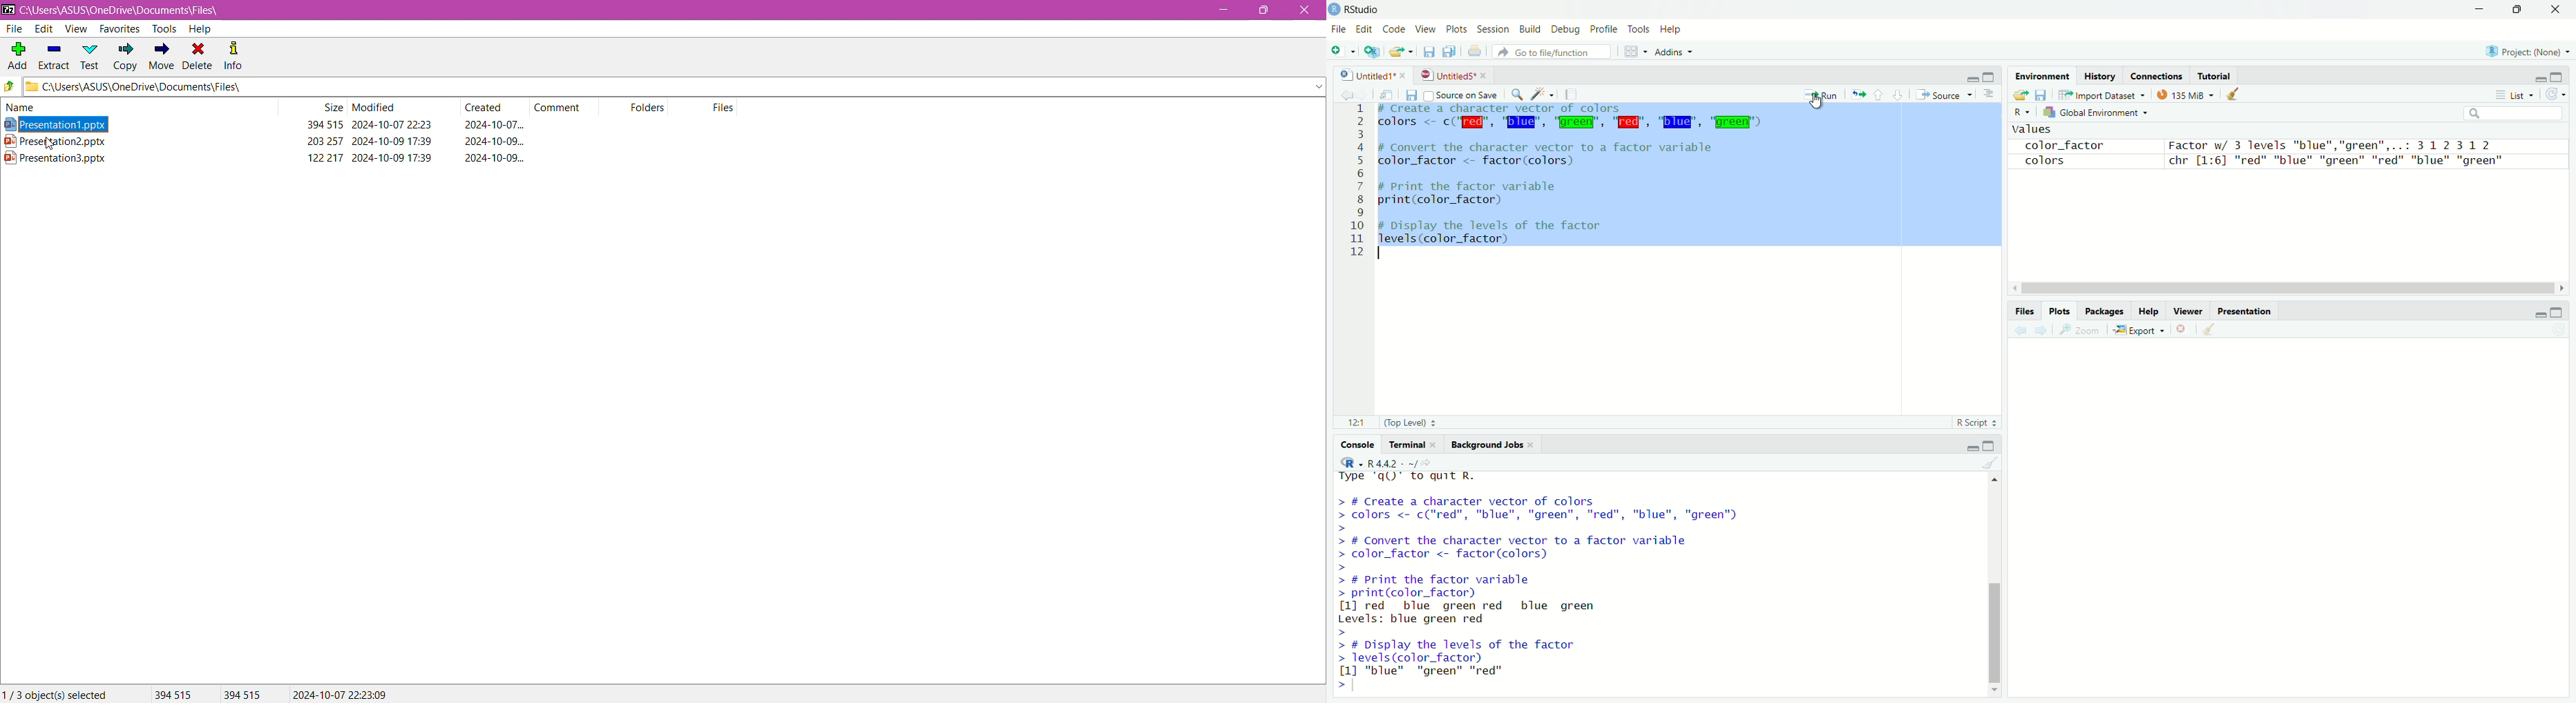 Image resolution: width=2576 pixels, height=728 pixels. Describe the element at coordinates (2185, 94) in the screenshot. I see `134 MiB` at that location.